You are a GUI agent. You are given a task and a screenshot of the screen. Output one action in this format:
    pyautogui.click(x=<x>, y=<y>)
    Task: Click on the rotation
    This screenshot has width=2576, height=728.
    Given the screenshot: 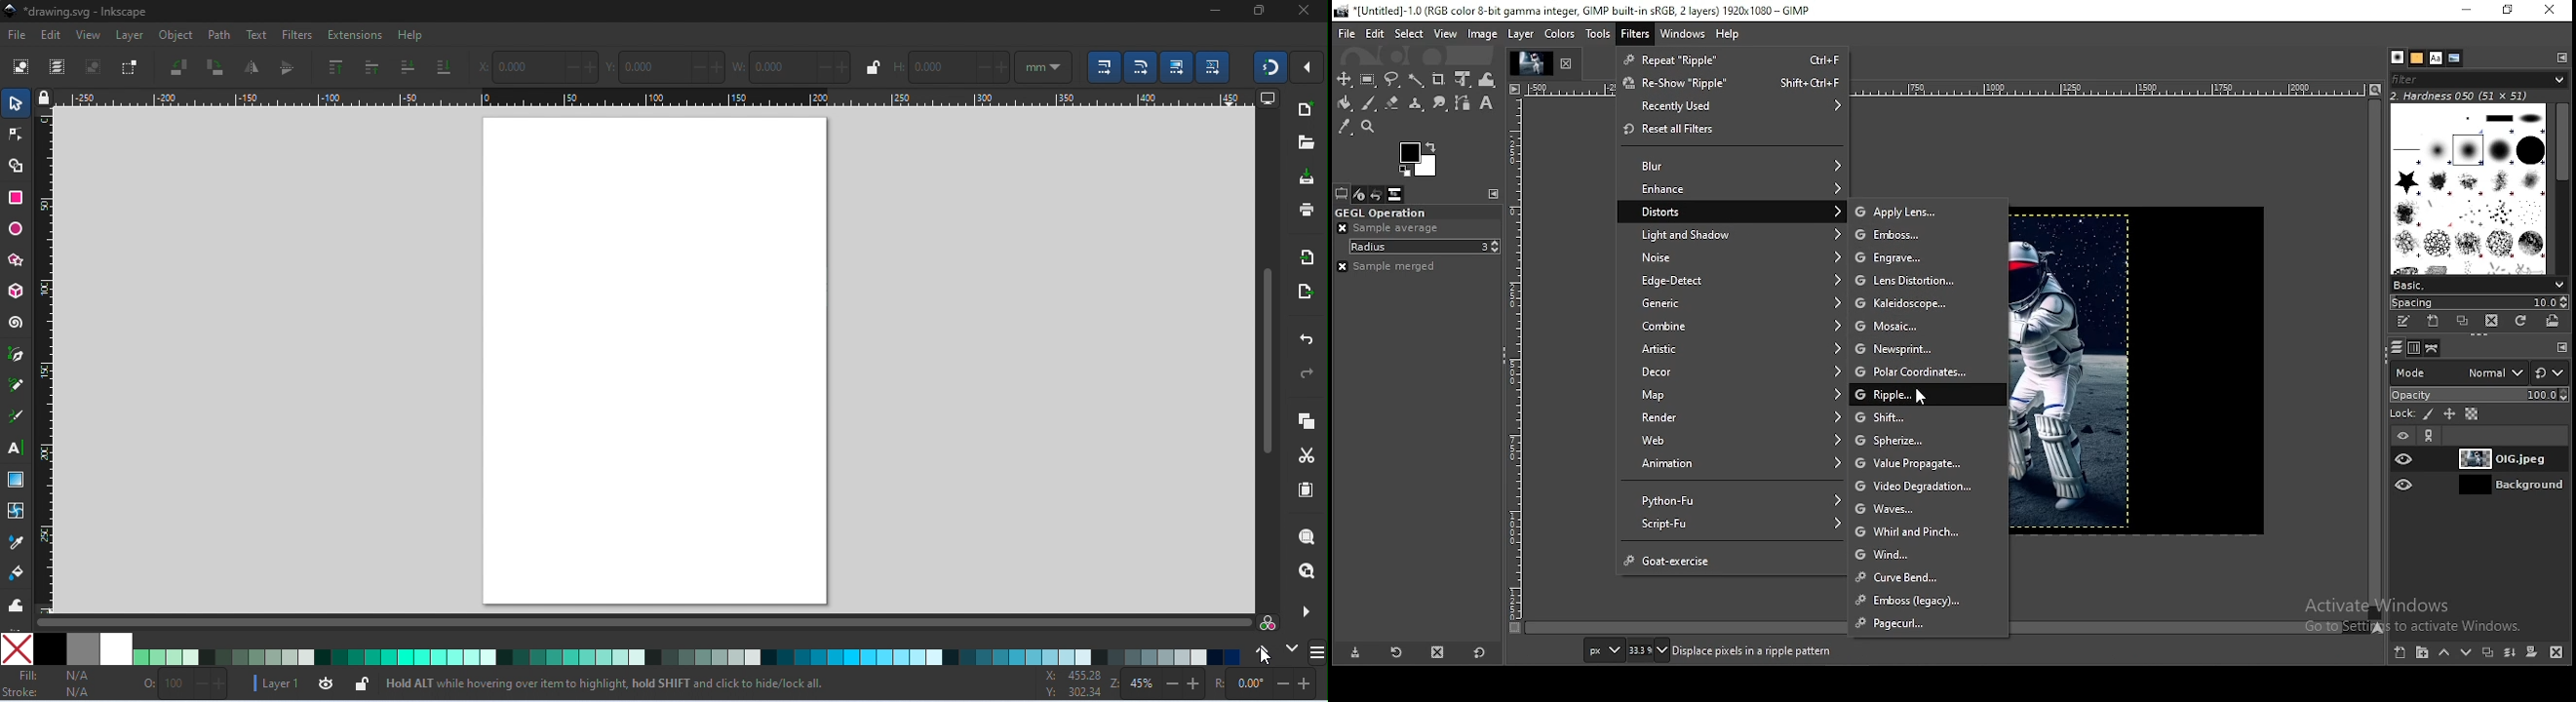 What is the action you would take?
    pyautogui.click(x=1263, y=684)
    